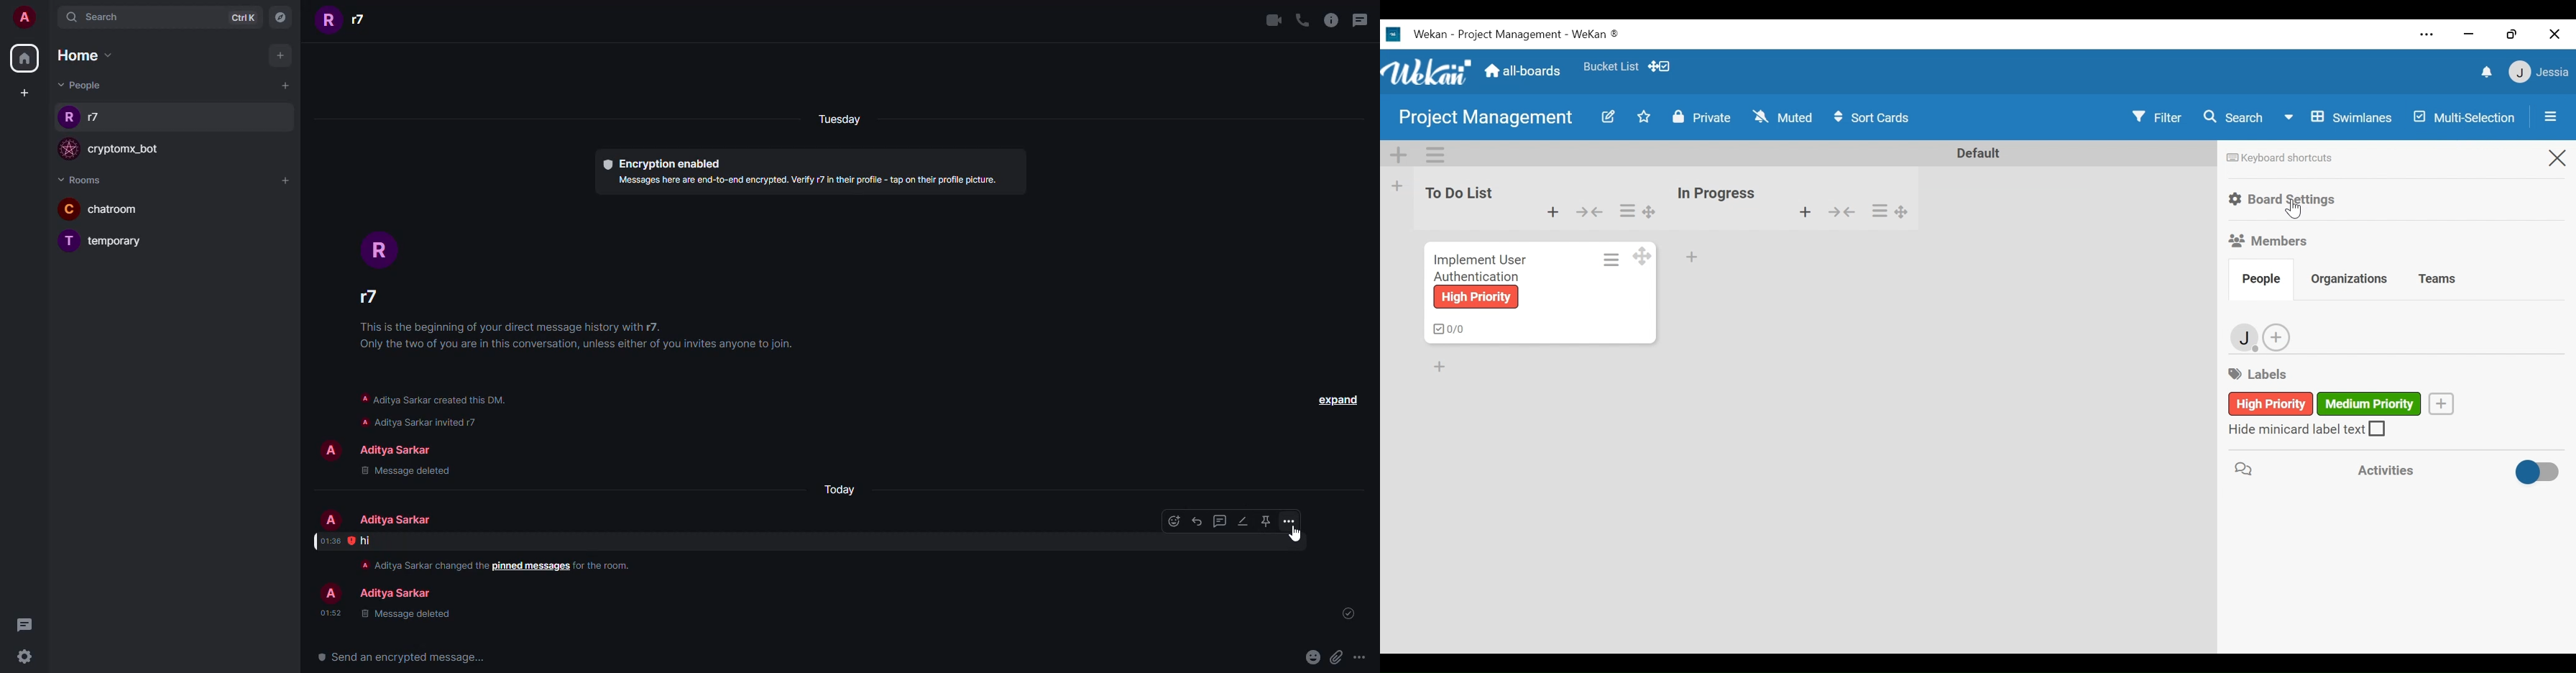 The width and height of the screenshot is (2576, 700). Describe the element at coordinates (1196, 521) in the screenshot. I see `reply` at that location.